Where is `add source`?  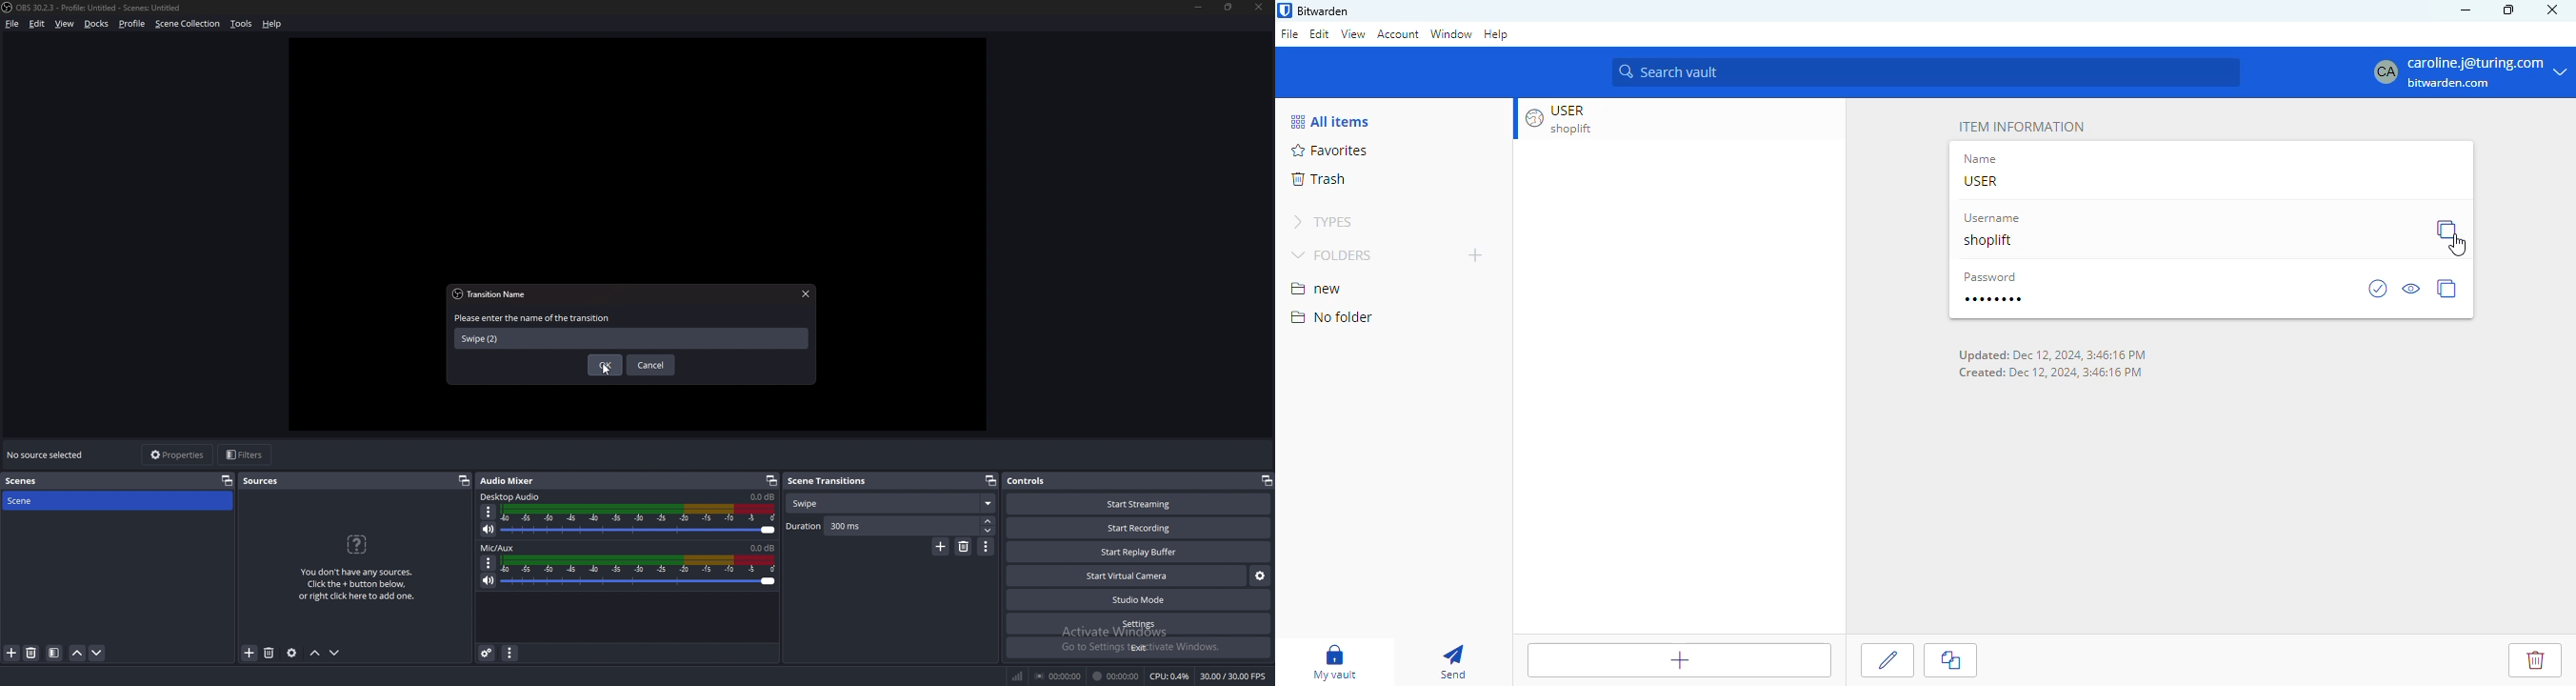 add source is located at coordinates (249, 655).